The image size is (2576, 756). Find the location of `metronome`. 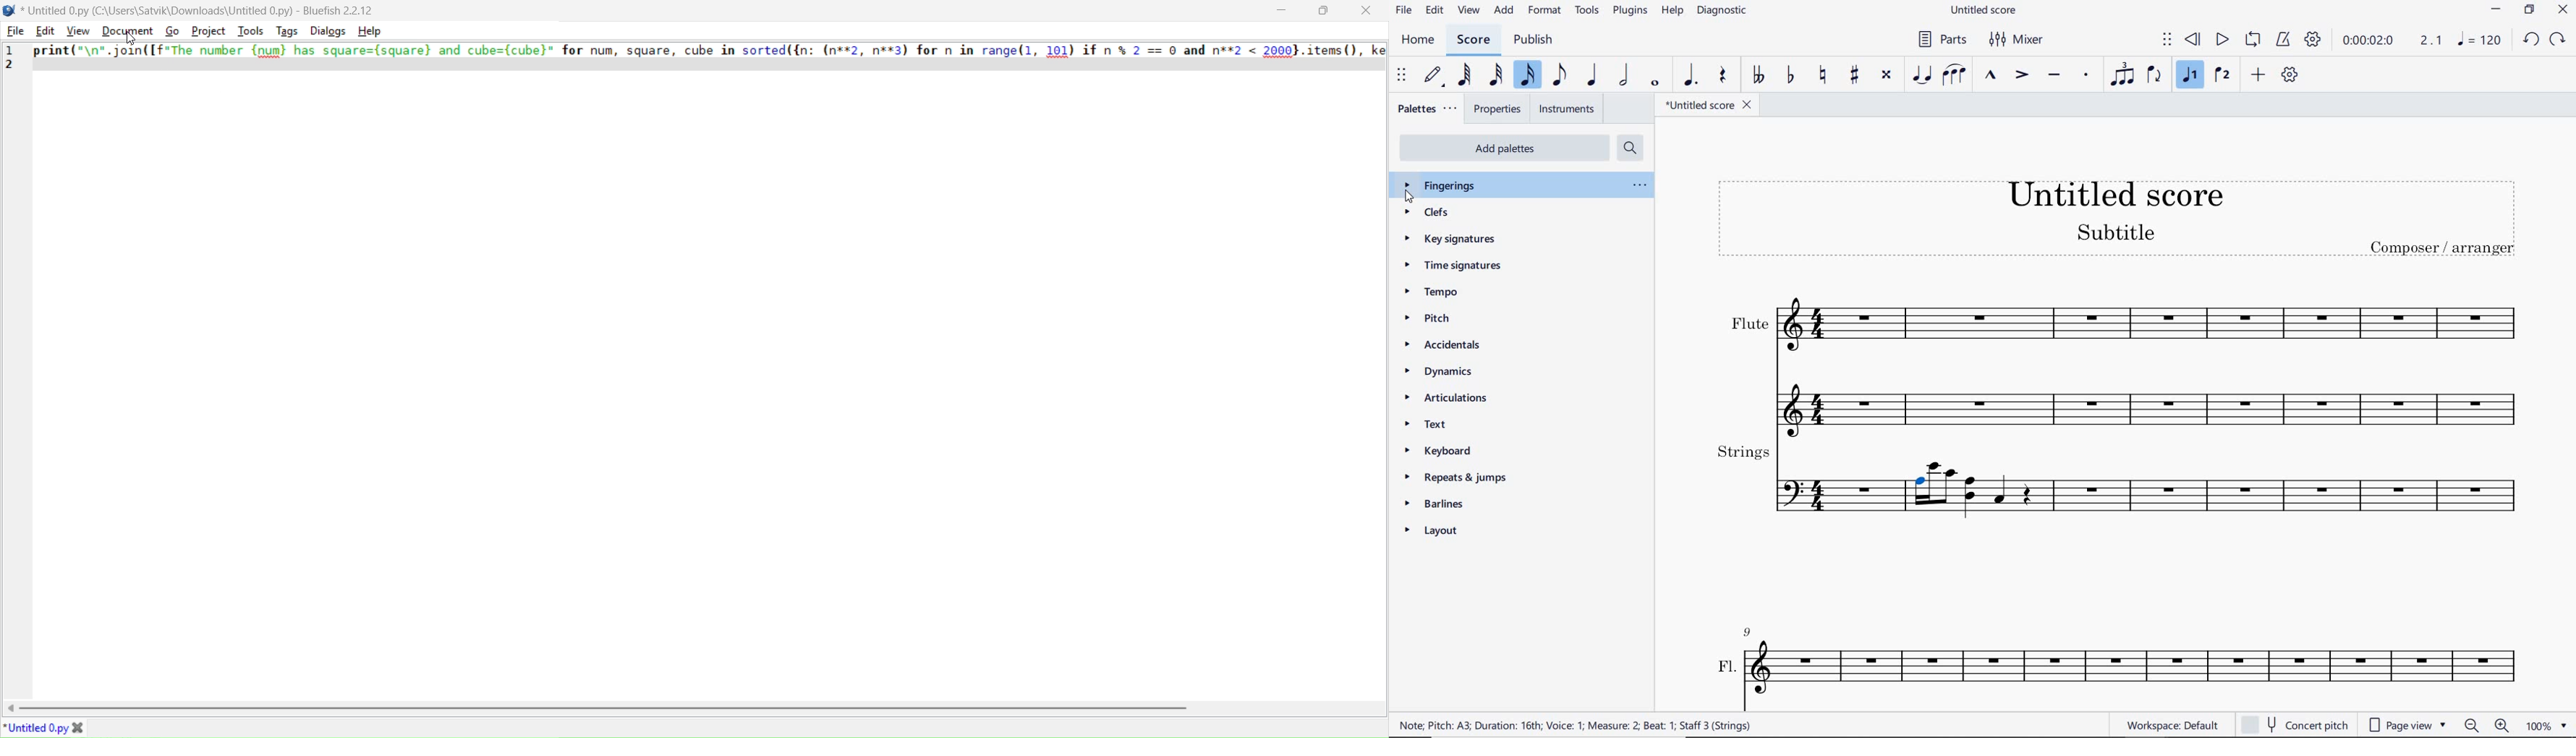

metronome is located at coordinates (2283, 42).